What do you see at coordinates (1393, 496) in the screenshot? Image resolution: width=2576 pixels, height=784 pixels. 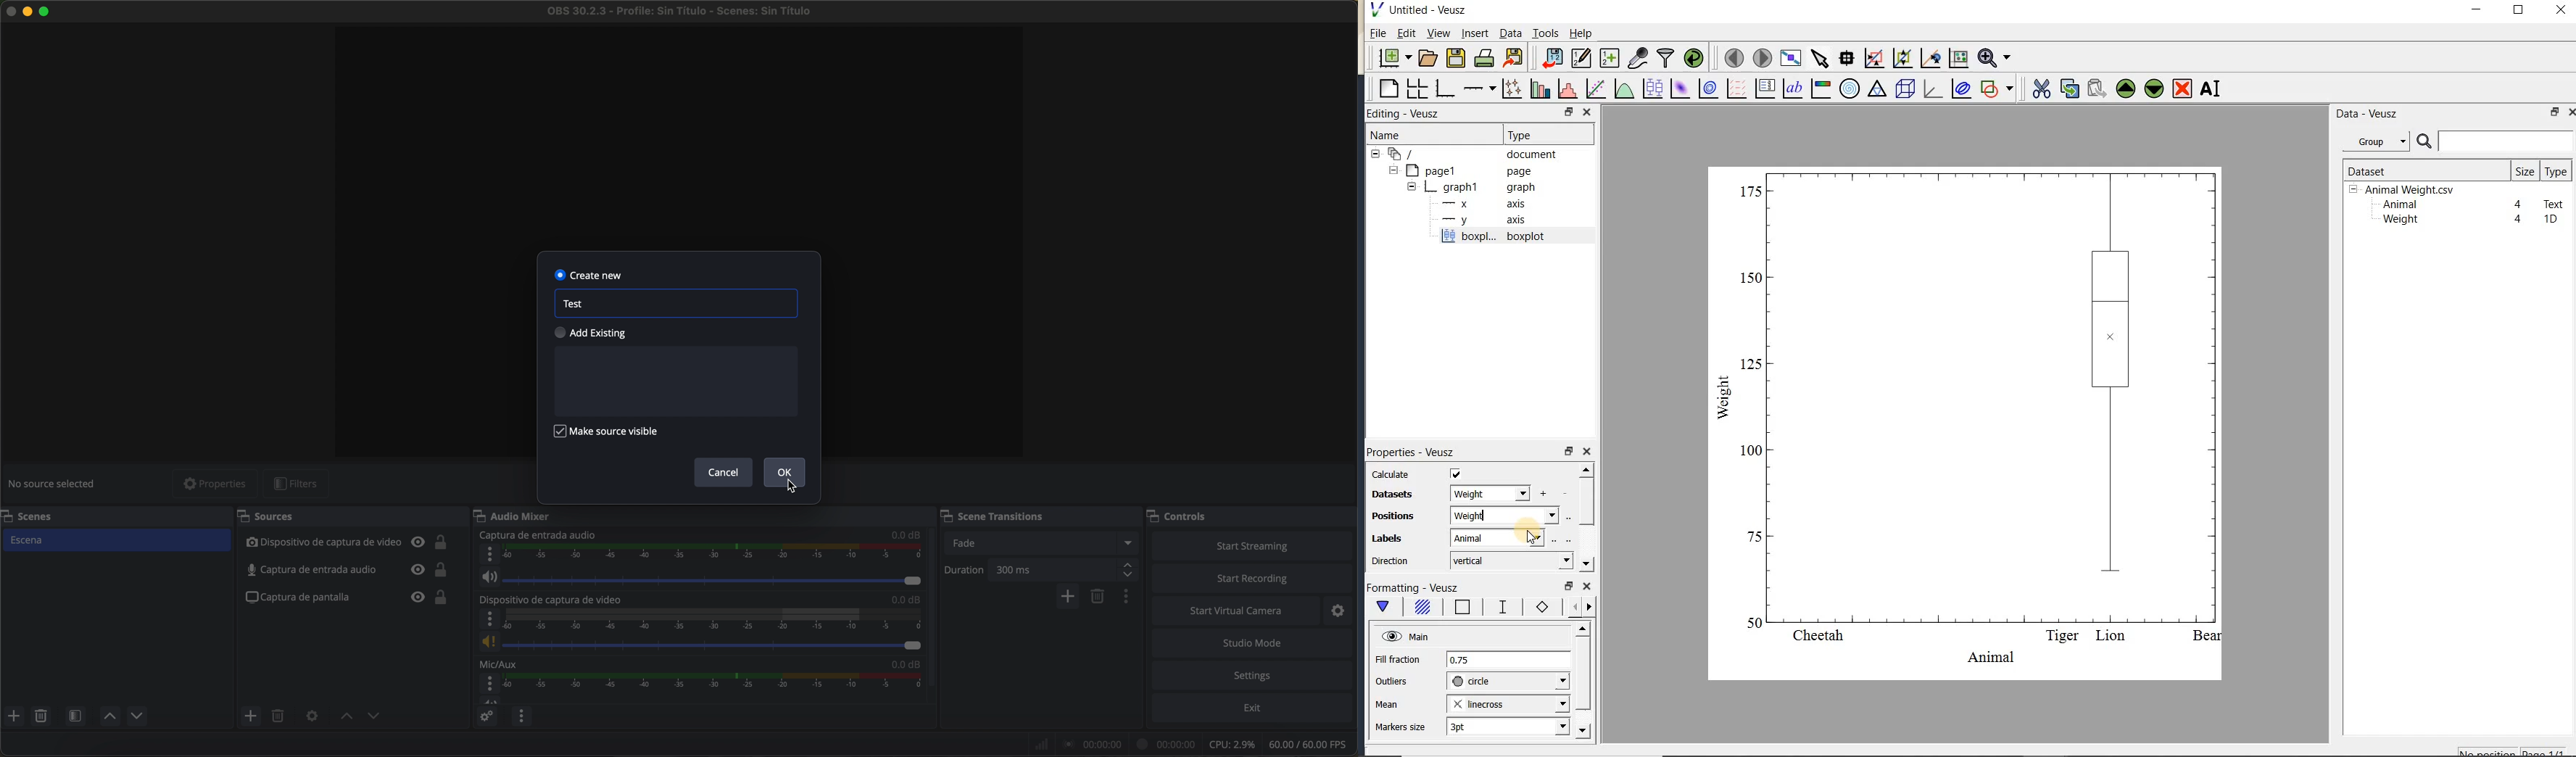 I see `datasets` at bounding box center [1393, 496].